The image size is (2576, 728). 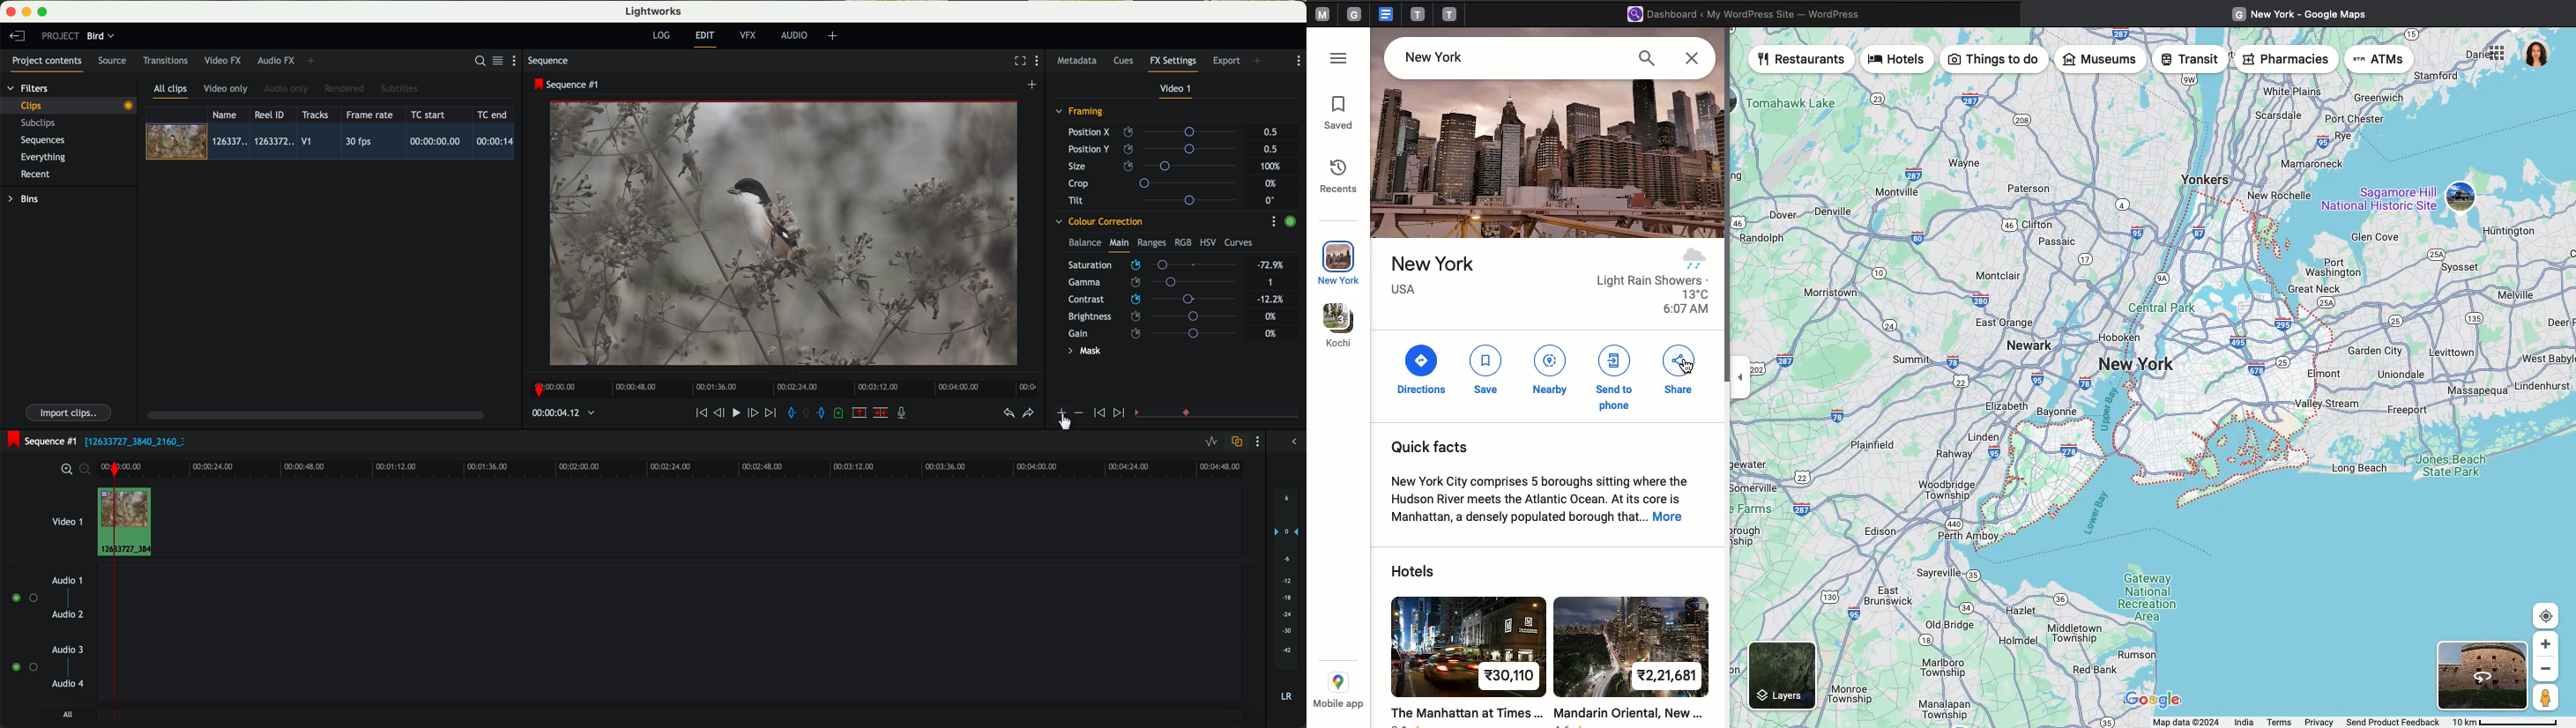 What do you see at coordinates (60, 36) in the screenshot?
I see `project` at bounding box center [60, 36].